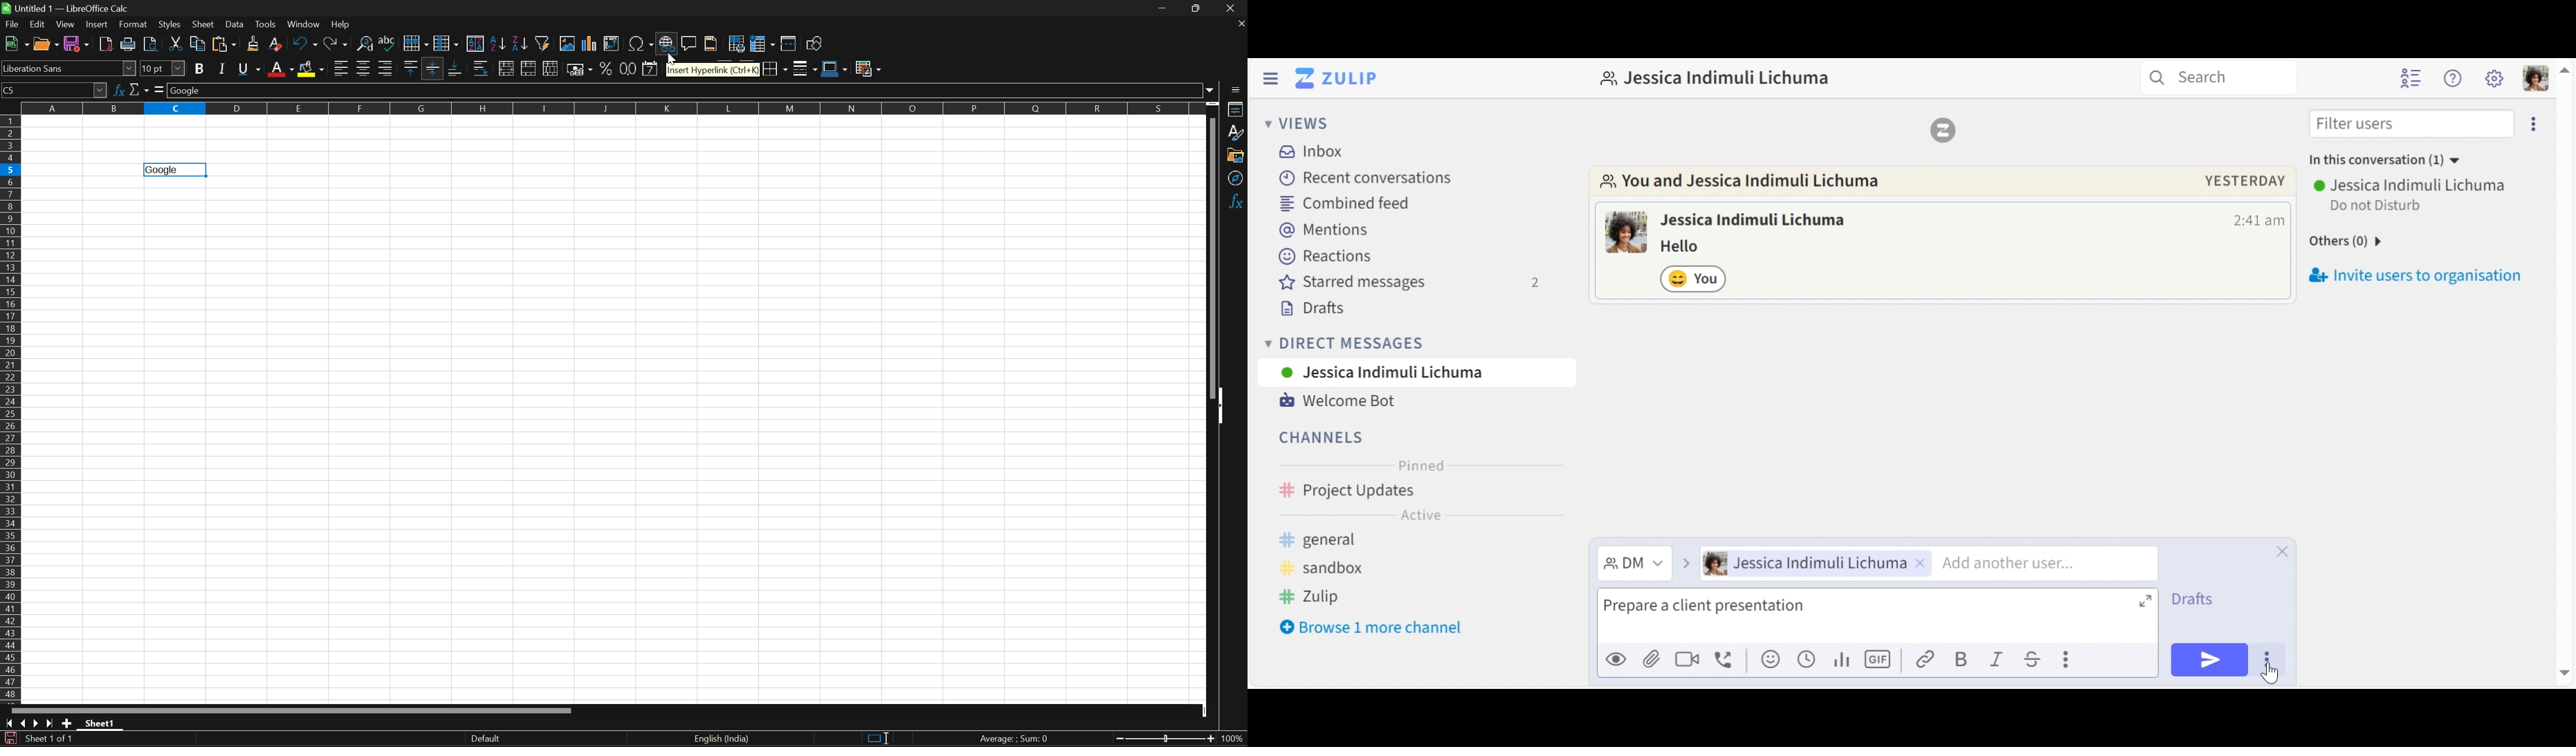  Describe the element at coordinates (65, 7) in the screenshot. I see `Untitled1 - LibreOffice Calc` at that location.